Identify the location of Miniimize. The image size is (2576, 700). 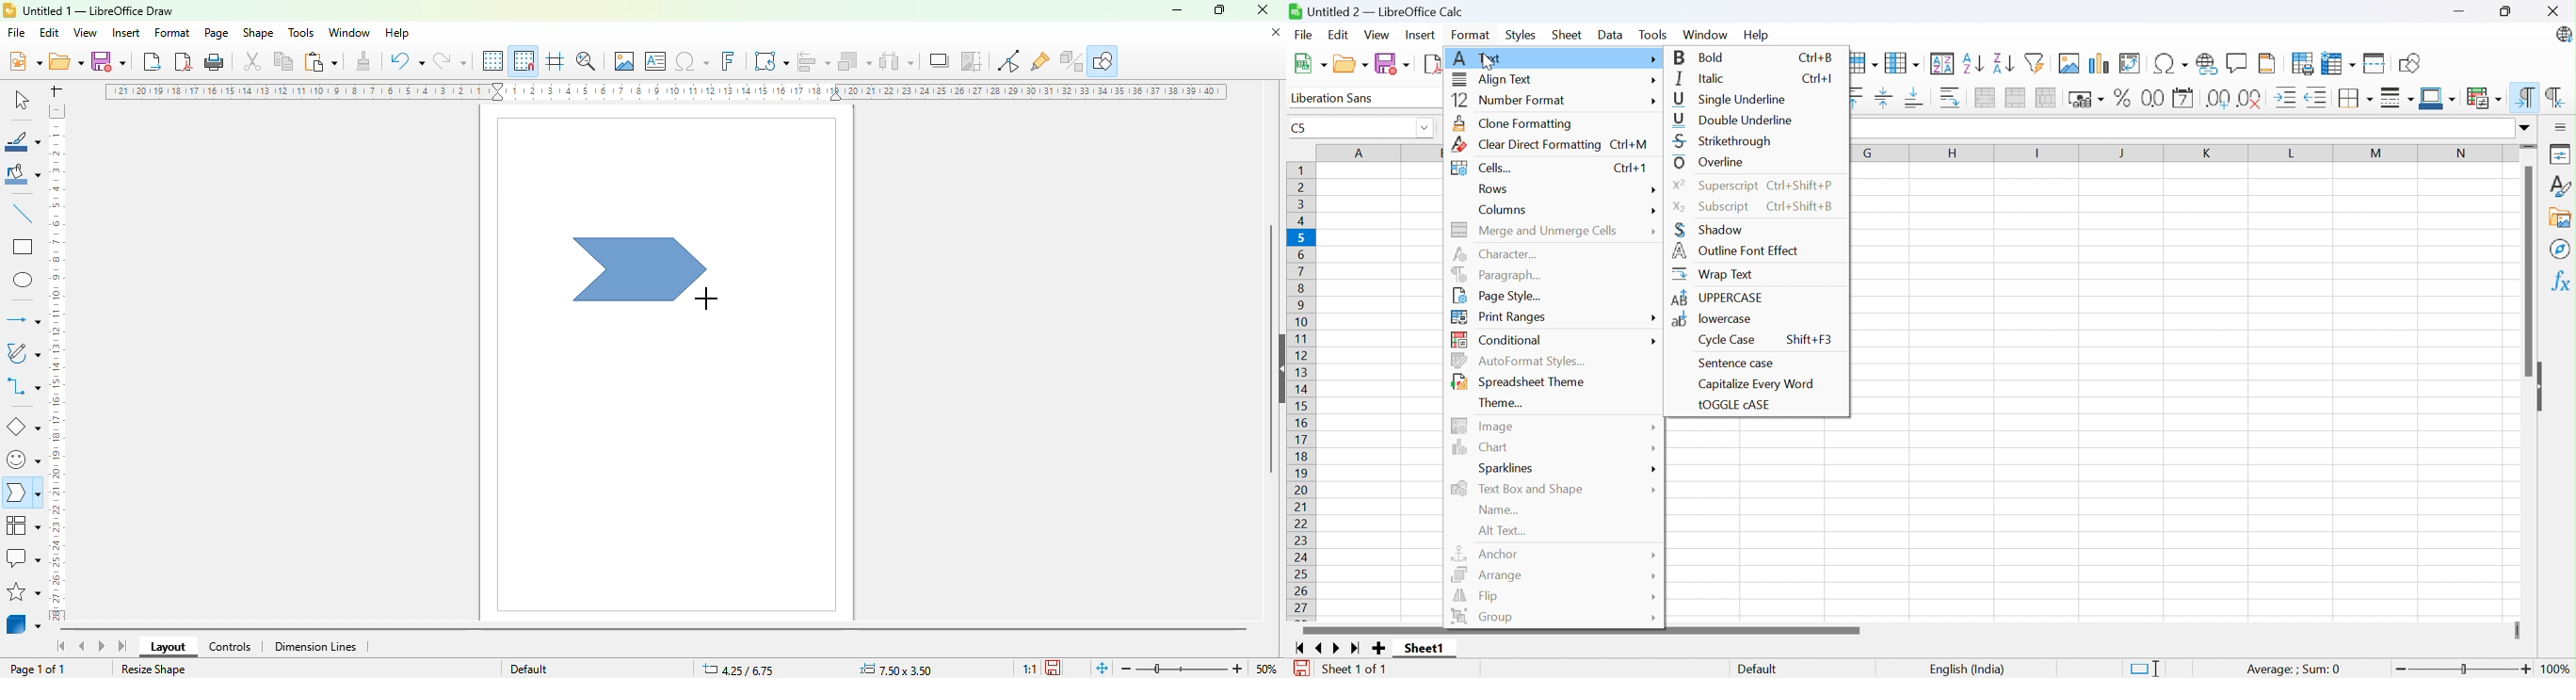
(2460, 12).